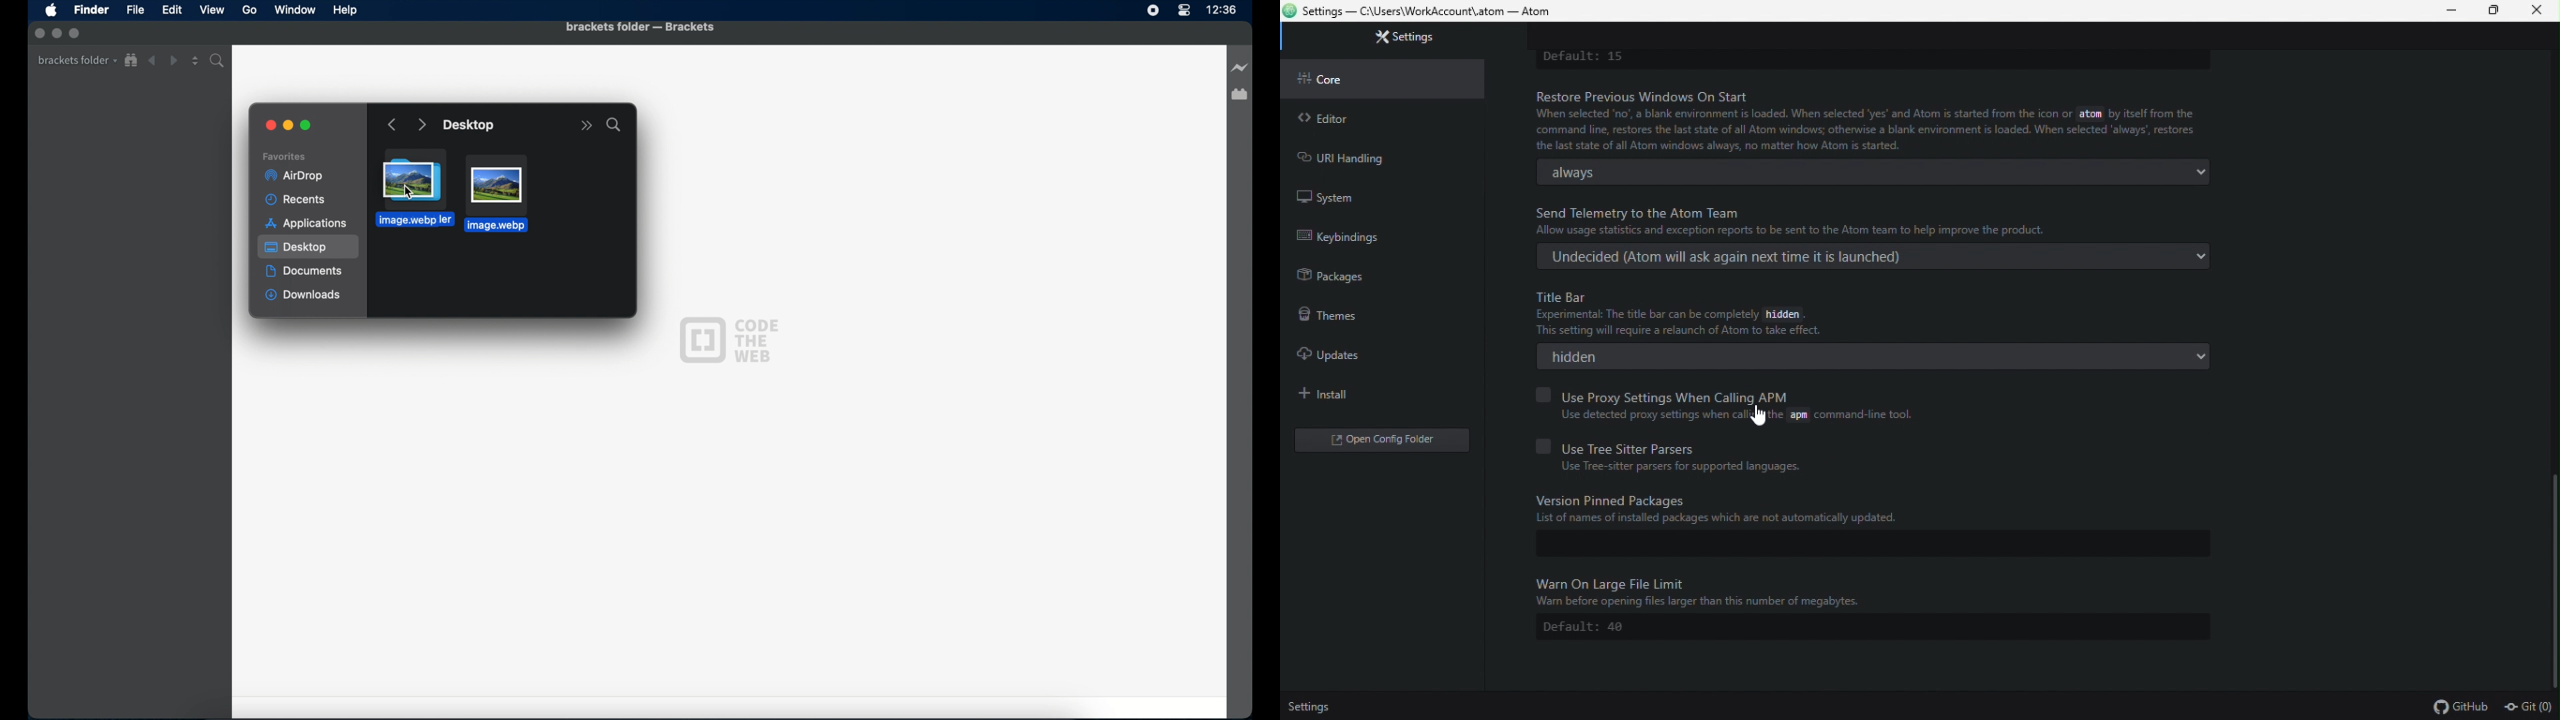 The image size is (2576, 728). What do you see at coordinates (640, 28) in the screenshot?
I see `brackets folder - brackets` at bounding box center [640, 28].